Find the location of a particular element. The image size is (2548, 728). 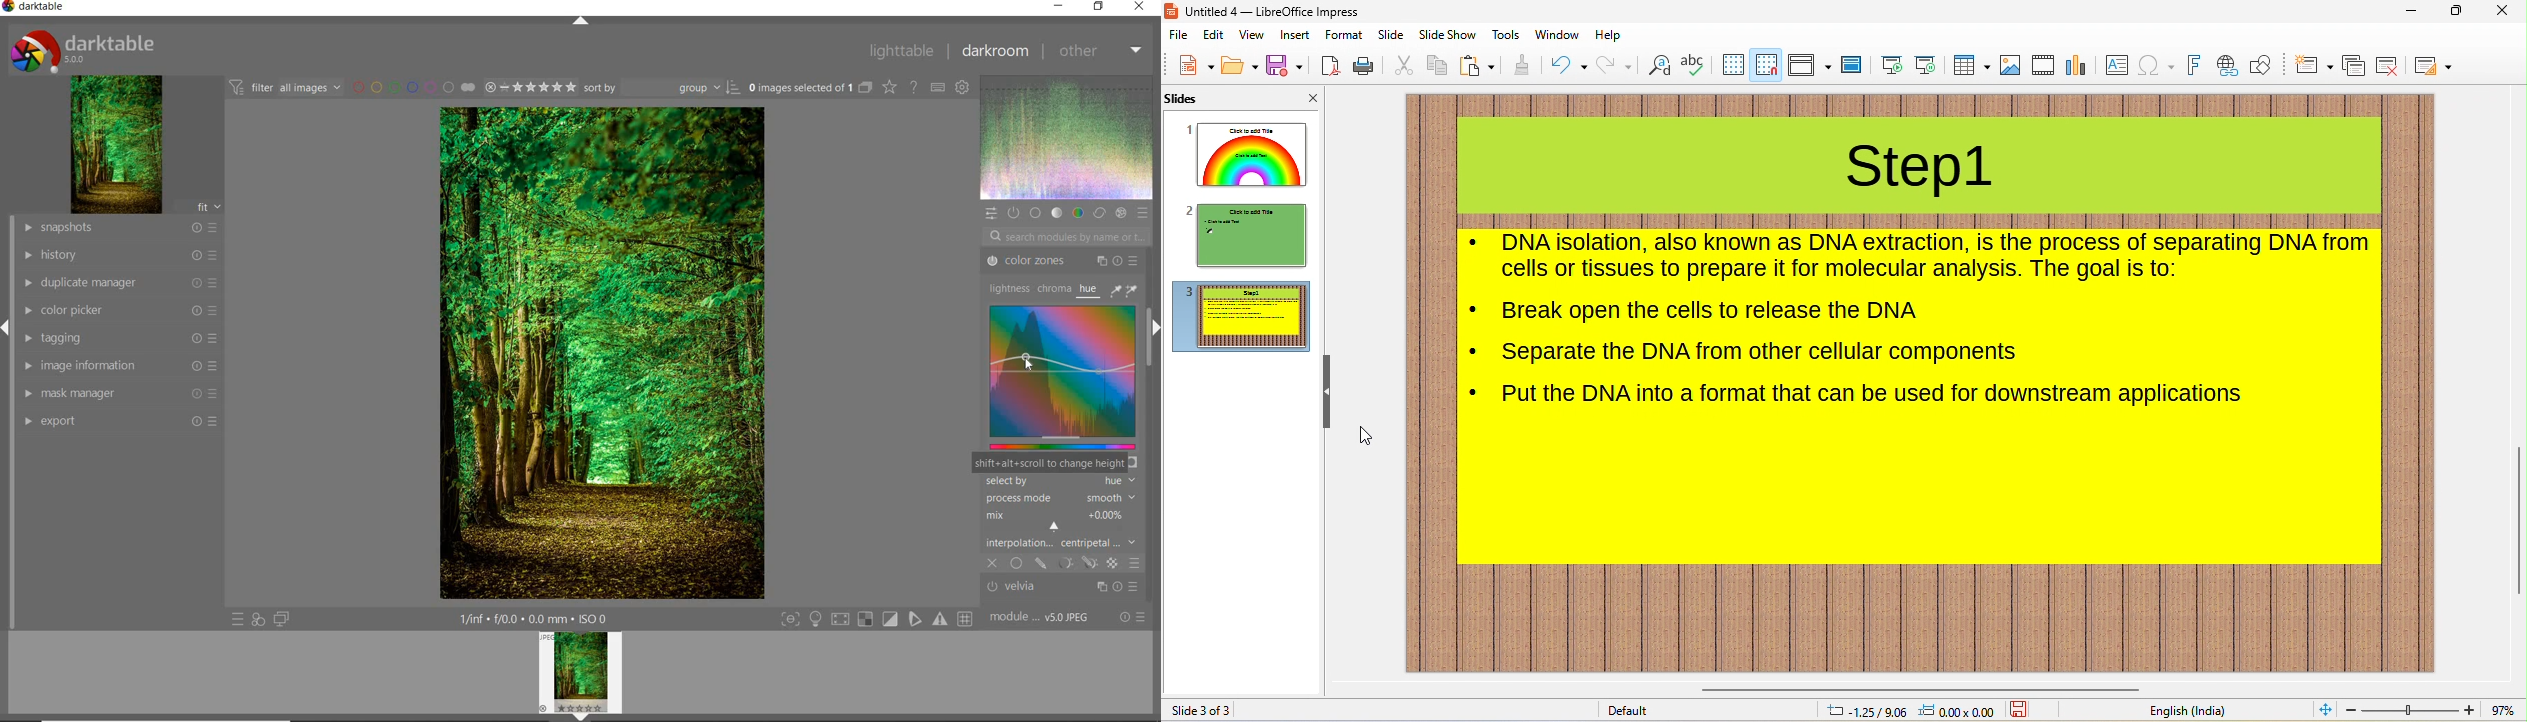

QUICK ACCESS TO PRESETS is located at coordinates (237, 618).